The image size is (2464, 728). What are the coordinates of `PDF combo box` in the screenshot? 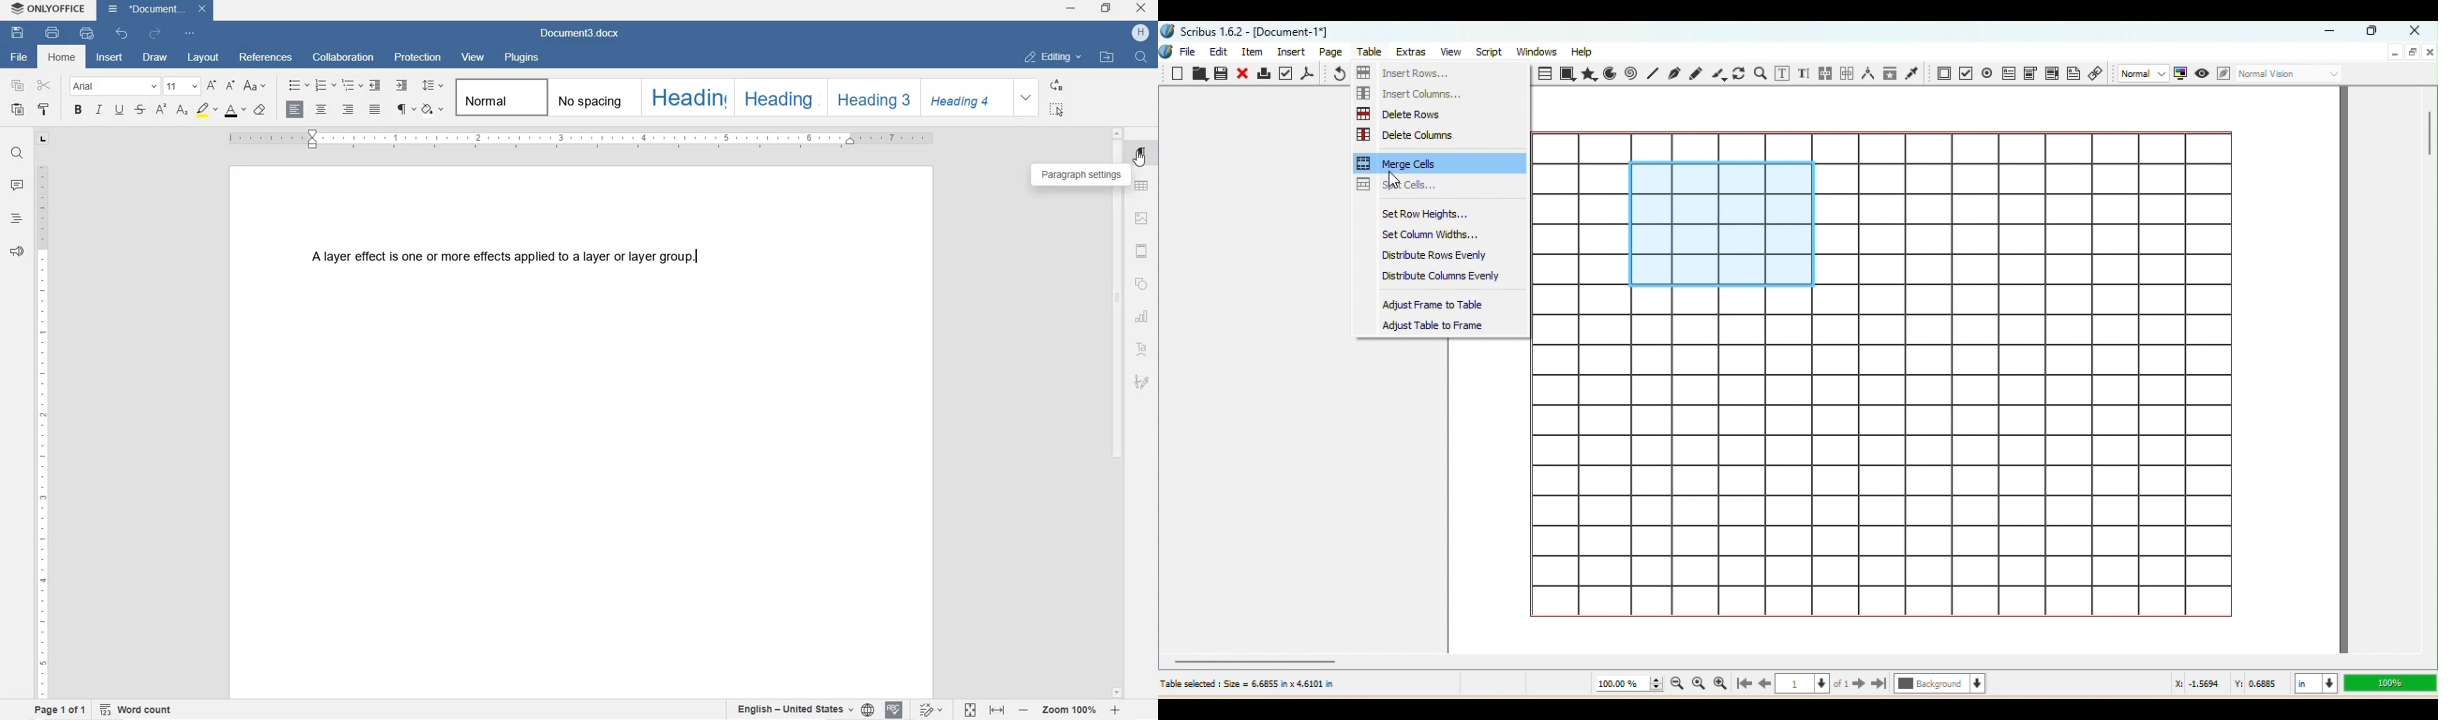 It's located at (2029, 71).